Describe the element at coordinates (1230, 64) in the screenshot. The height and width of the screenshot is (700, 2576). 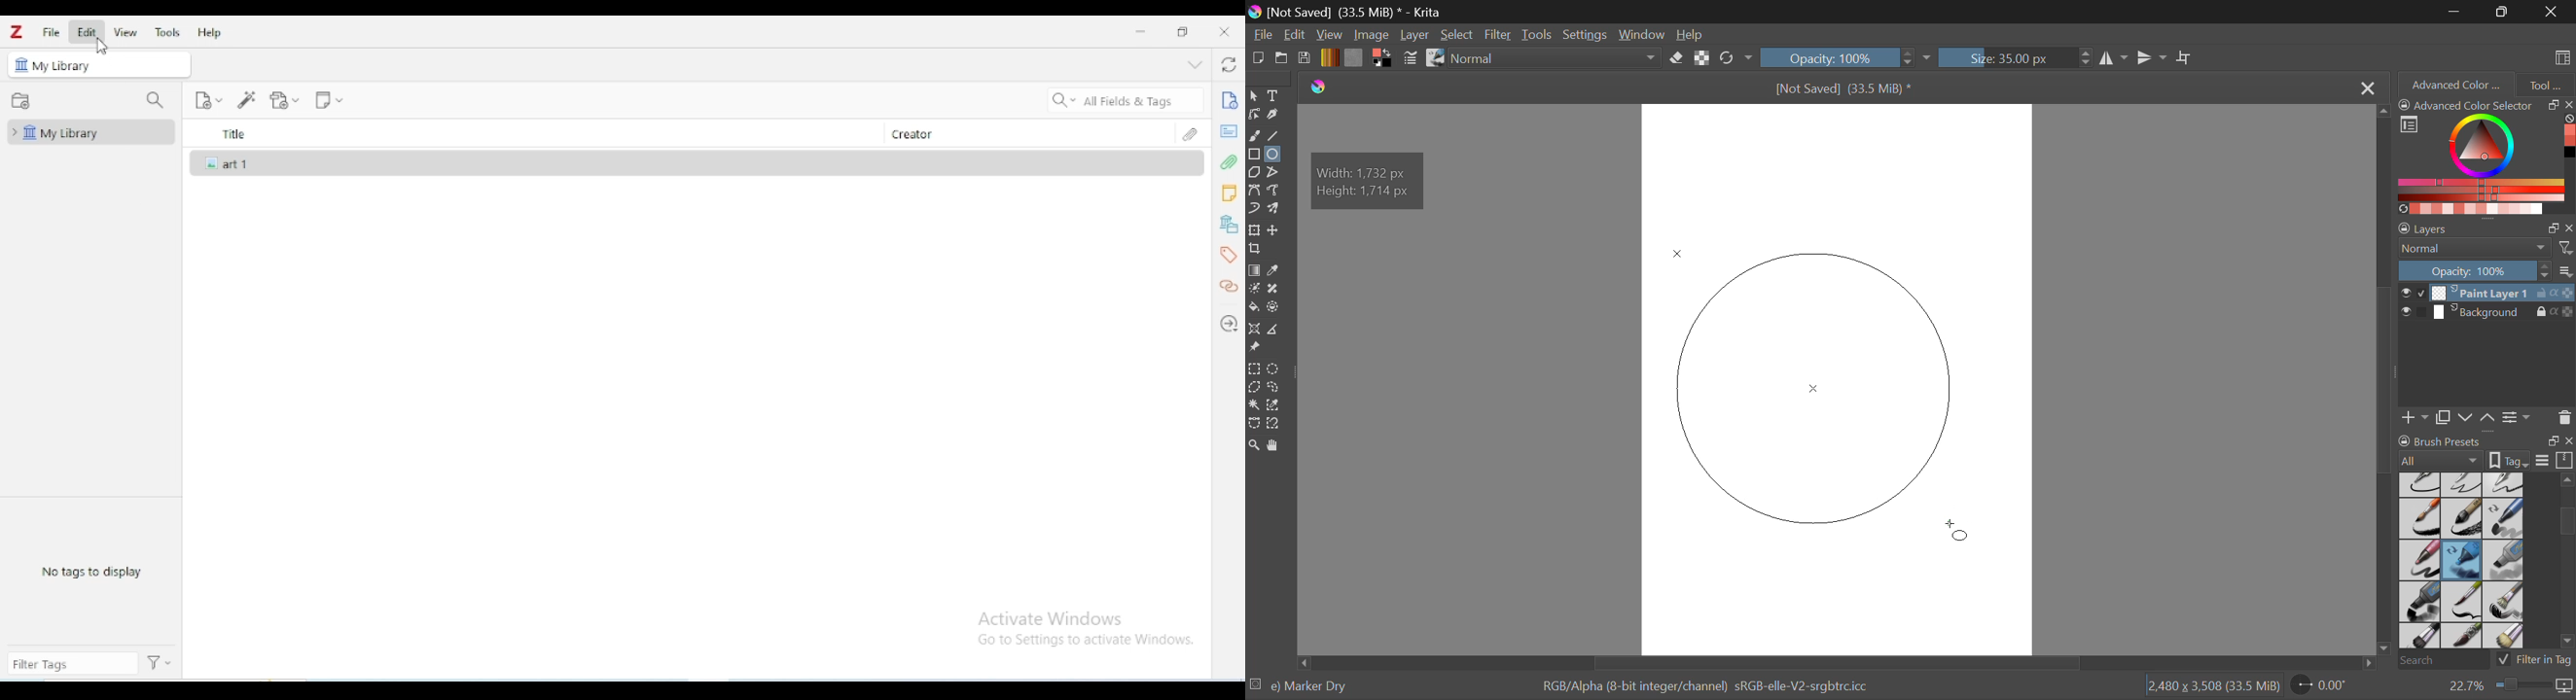
I see `sync with zotero.org` at that location.